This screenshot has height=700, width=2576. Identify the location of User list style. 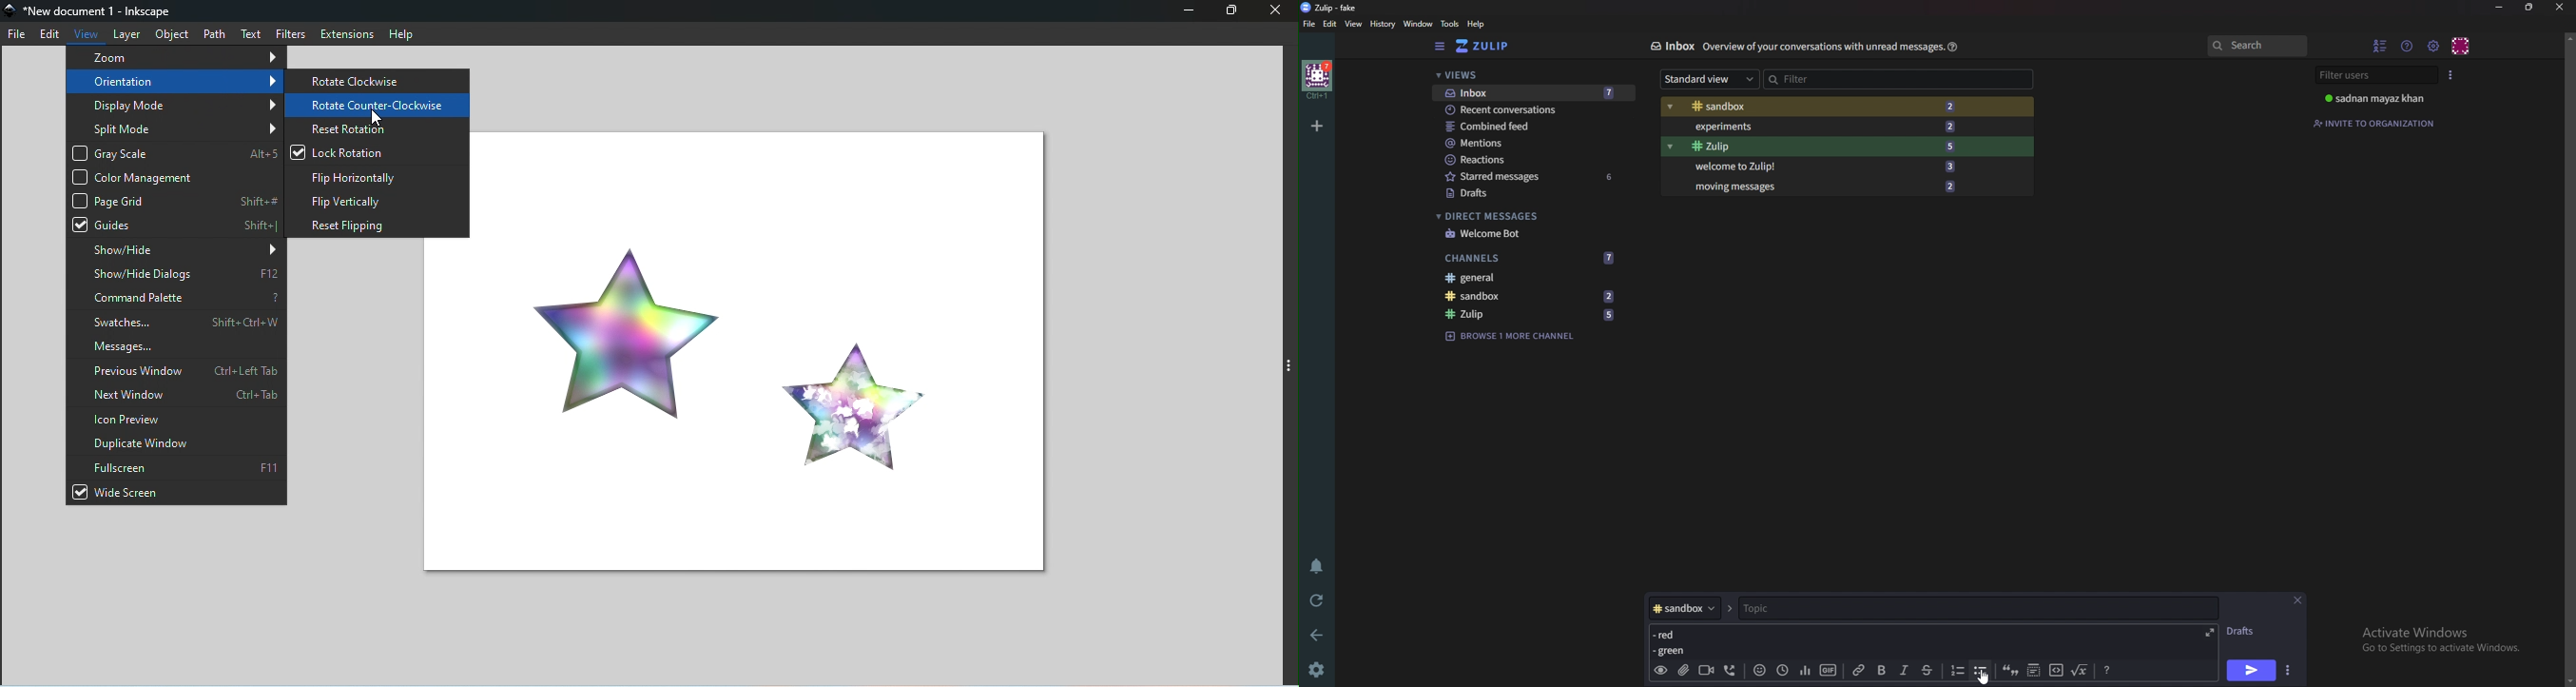
(2451, 75).